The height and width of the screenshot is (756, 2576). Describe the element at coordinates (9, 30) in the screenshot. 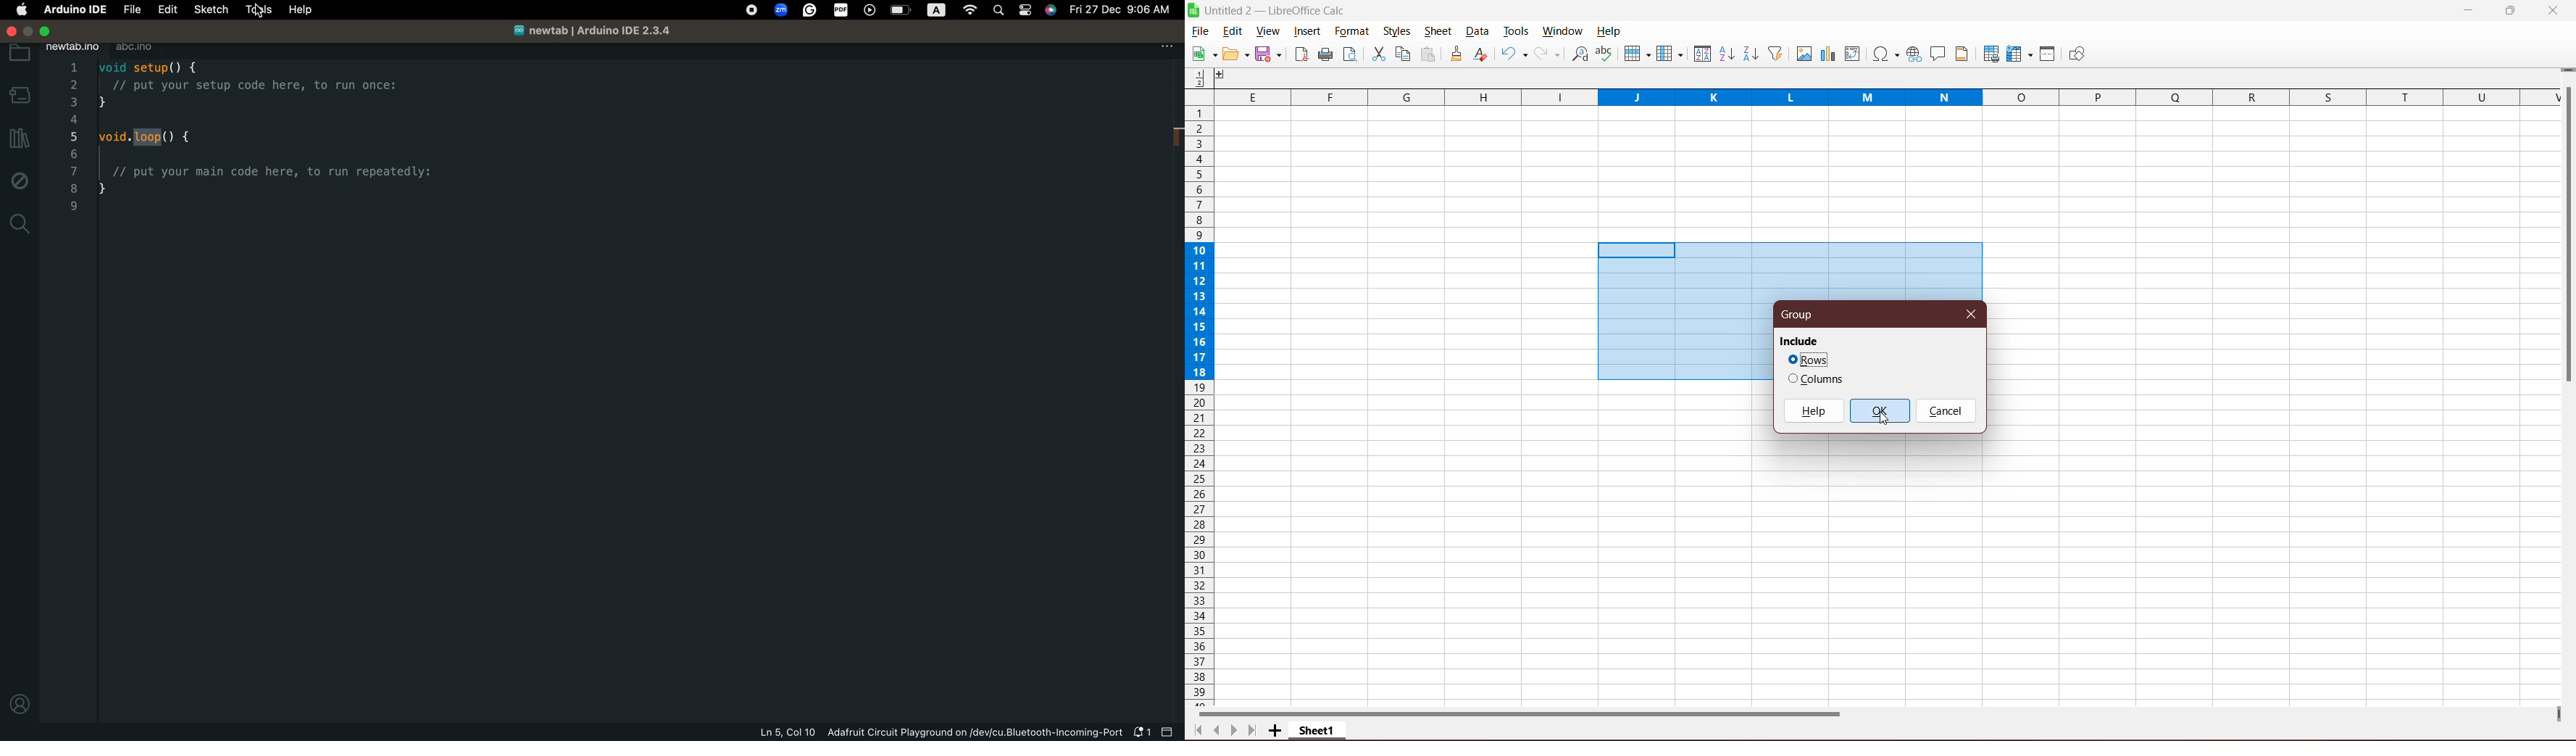

I see `windows control` at that location.